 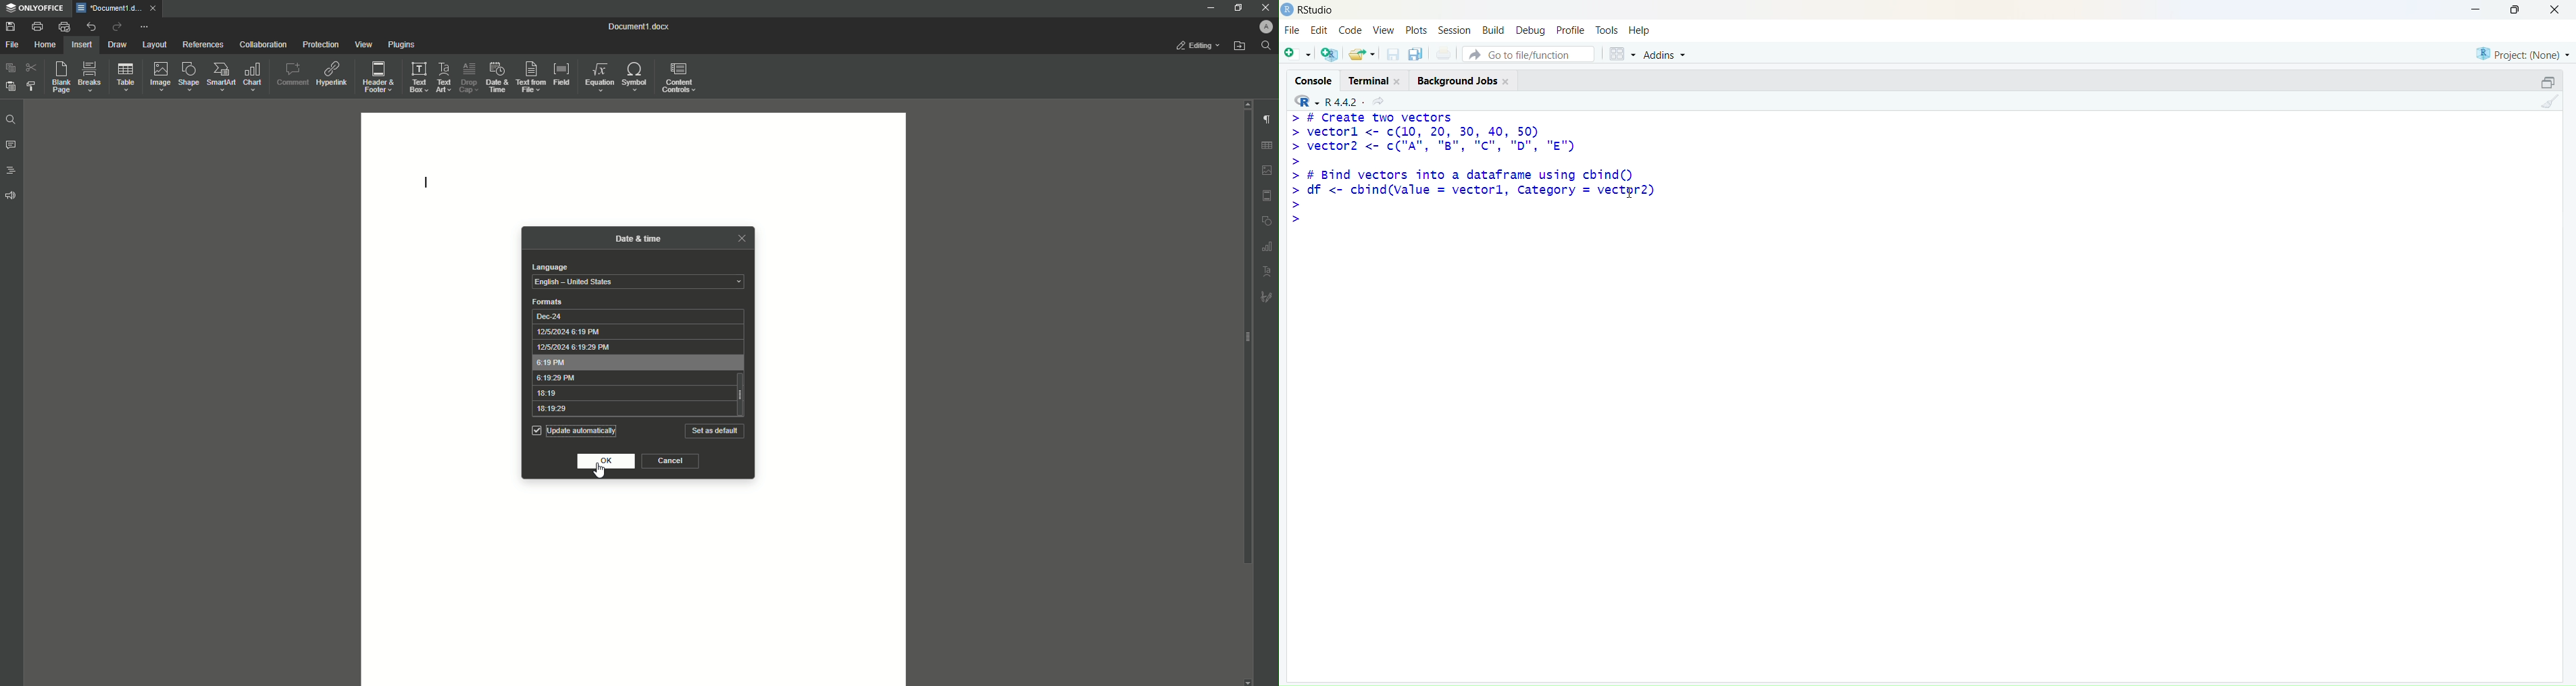 What do you see at coordinates (123, 77) in the screenshot?
I see `Table` at bounding box center [123, 77].